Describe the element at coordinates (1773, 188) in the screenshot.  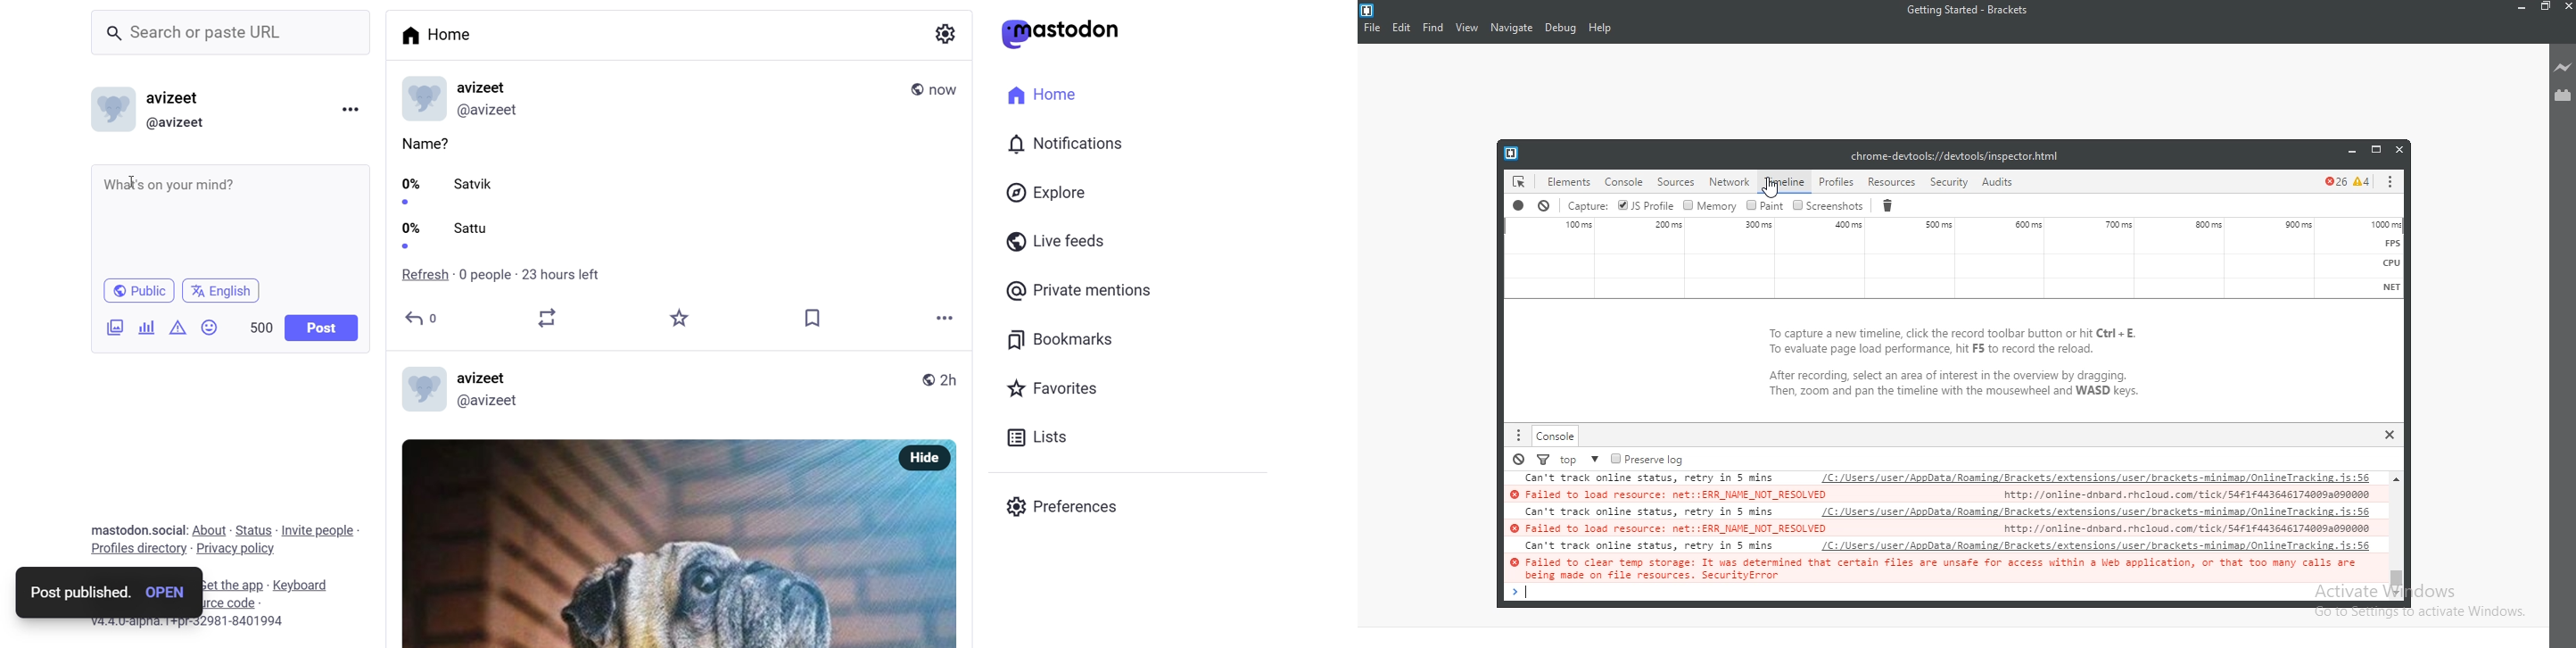
I see `cursor on Timeline` at that location.